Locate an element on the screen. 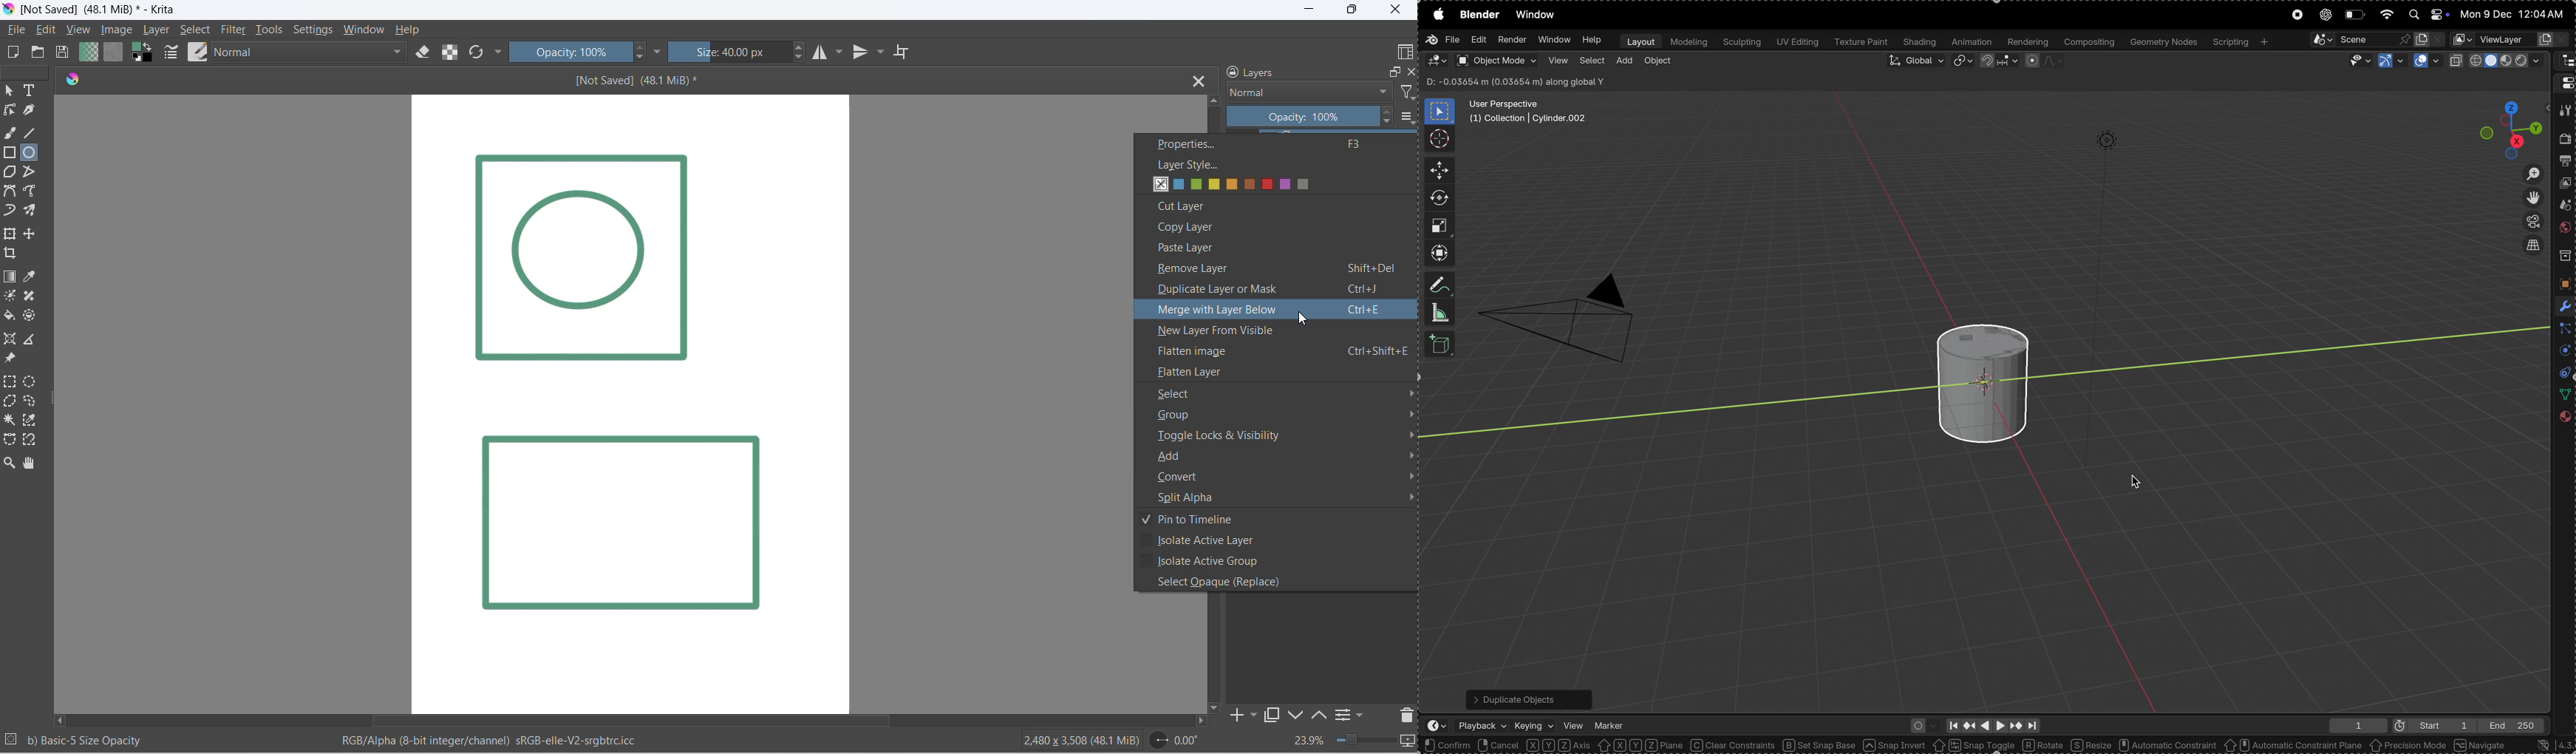  app icon is located at coordinates (10, 10).